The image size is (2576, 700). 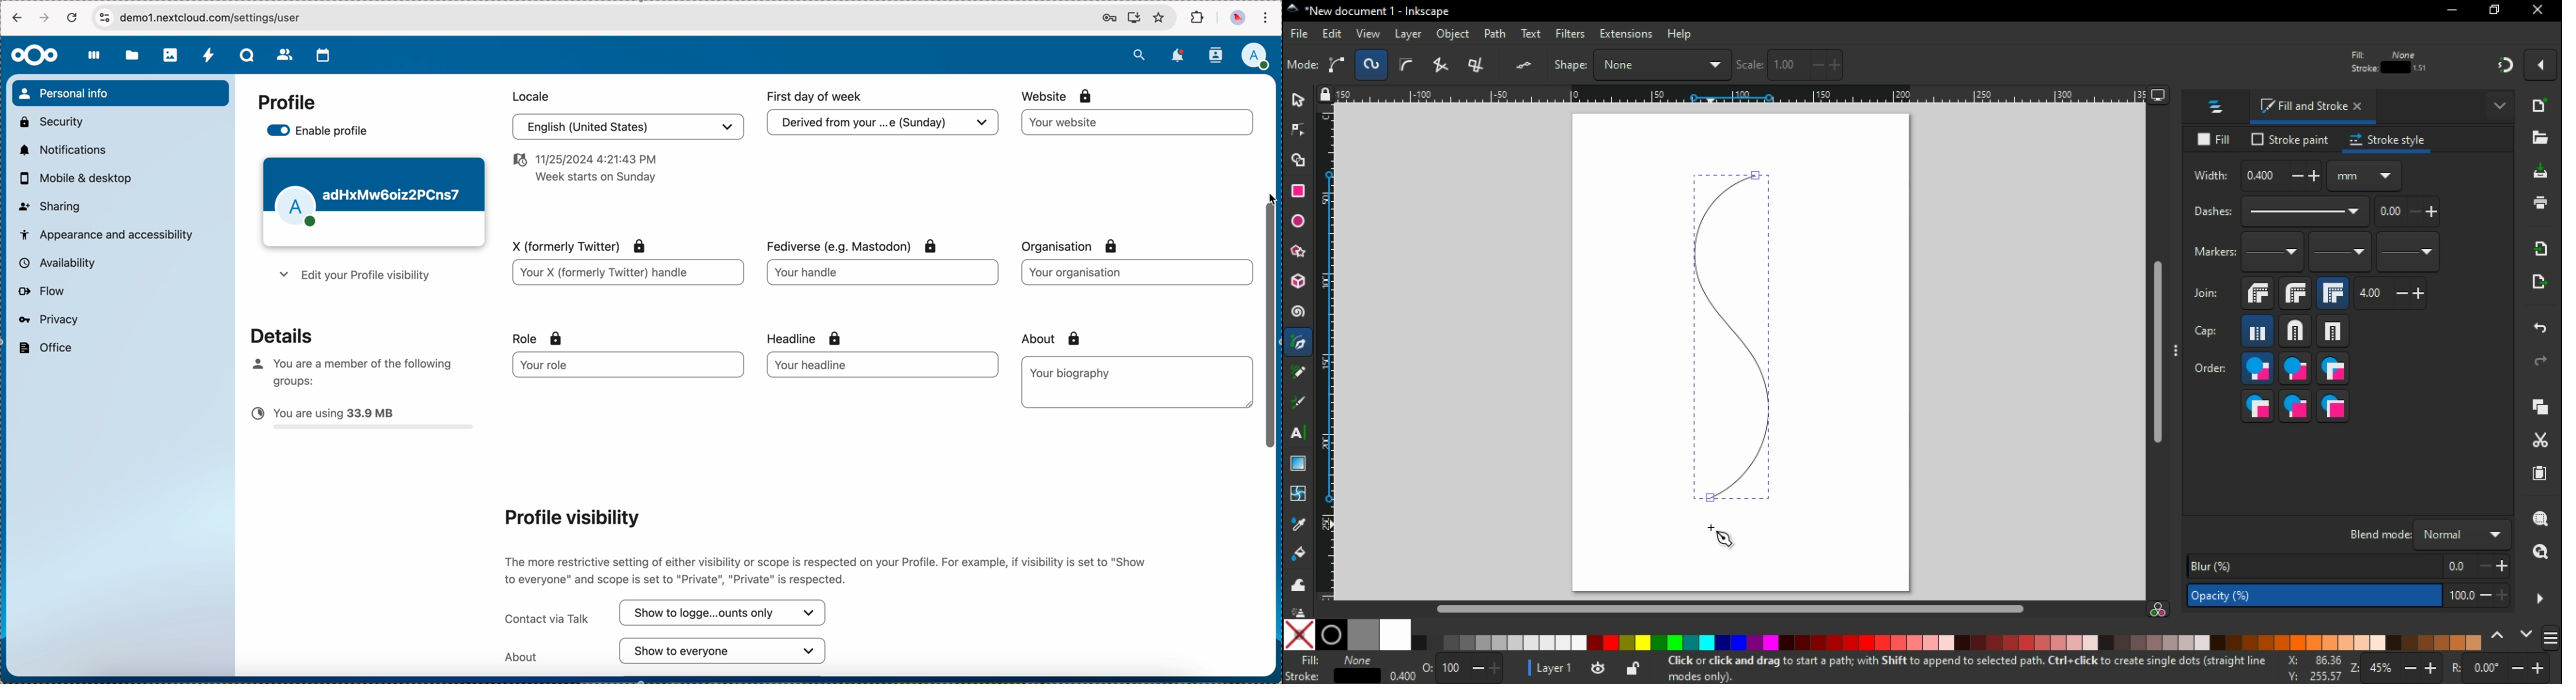 I want to click on your role, so click(x=620, y=365).